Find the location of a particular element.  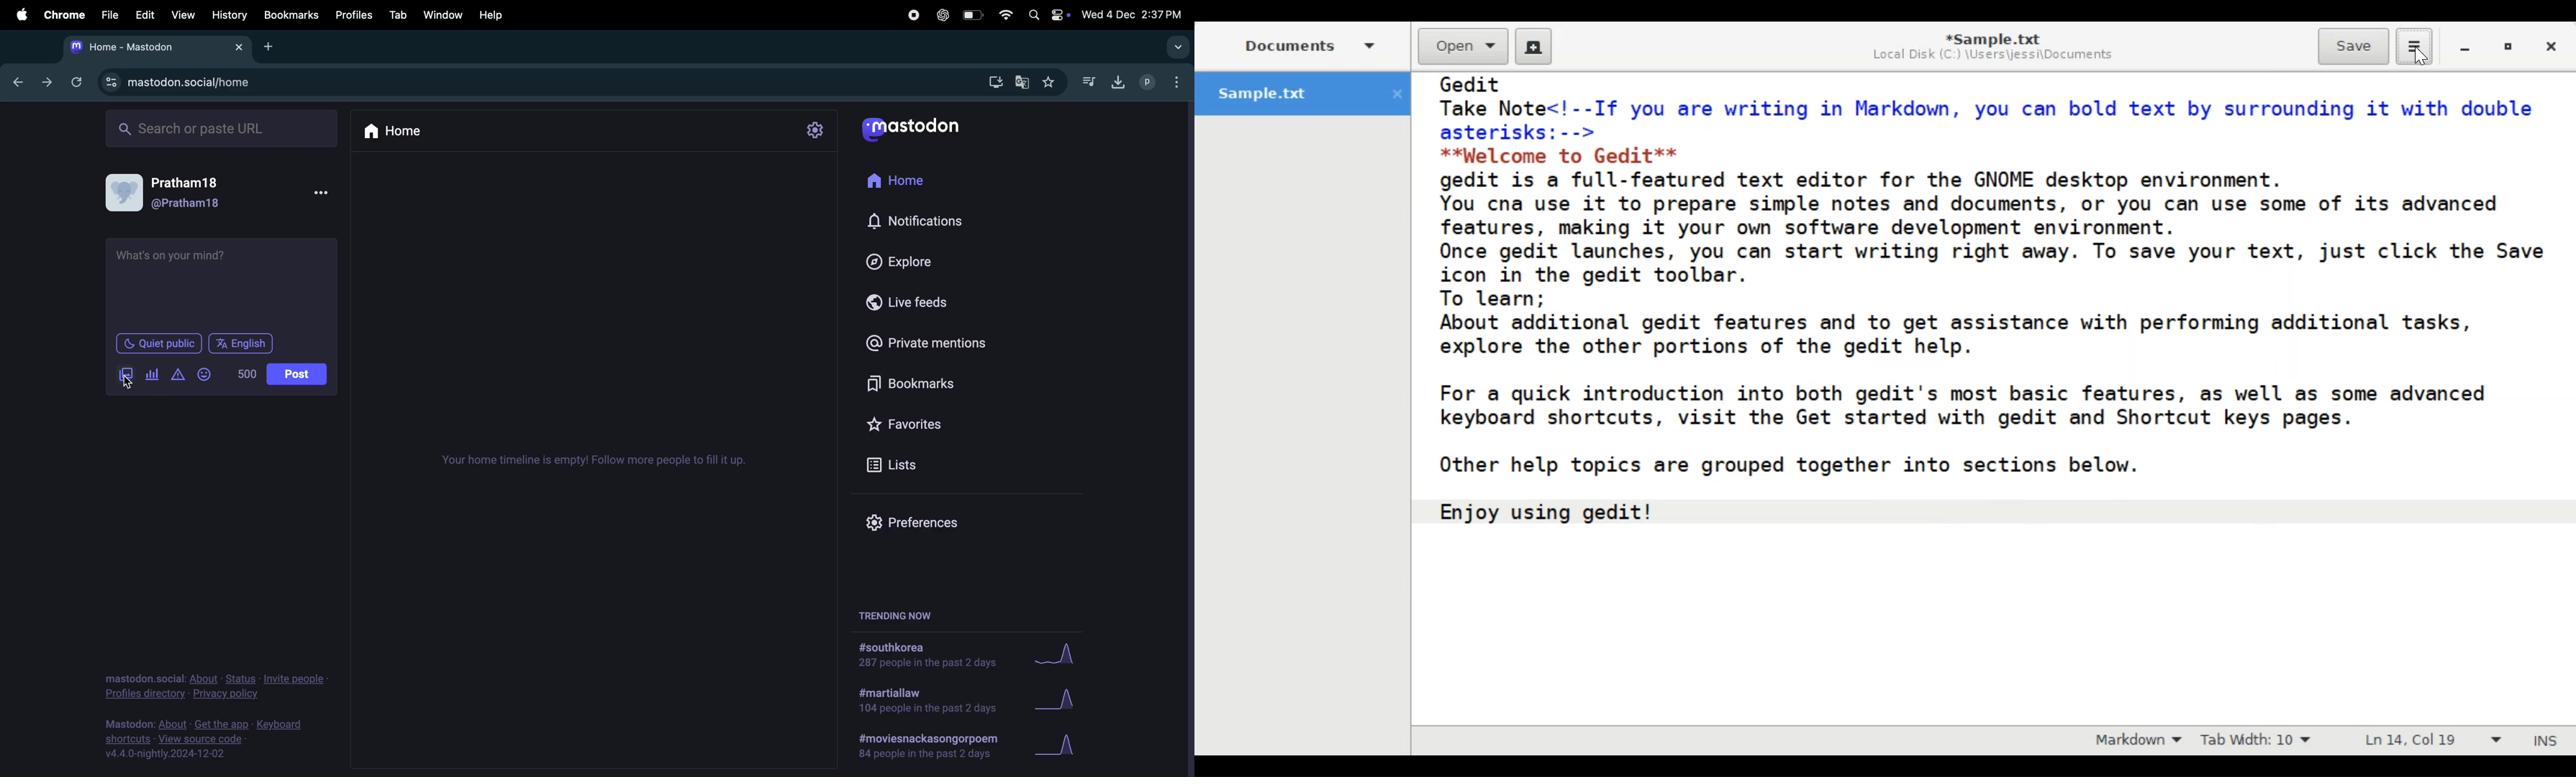

apple widgets is located at coordinates (1048, 13).